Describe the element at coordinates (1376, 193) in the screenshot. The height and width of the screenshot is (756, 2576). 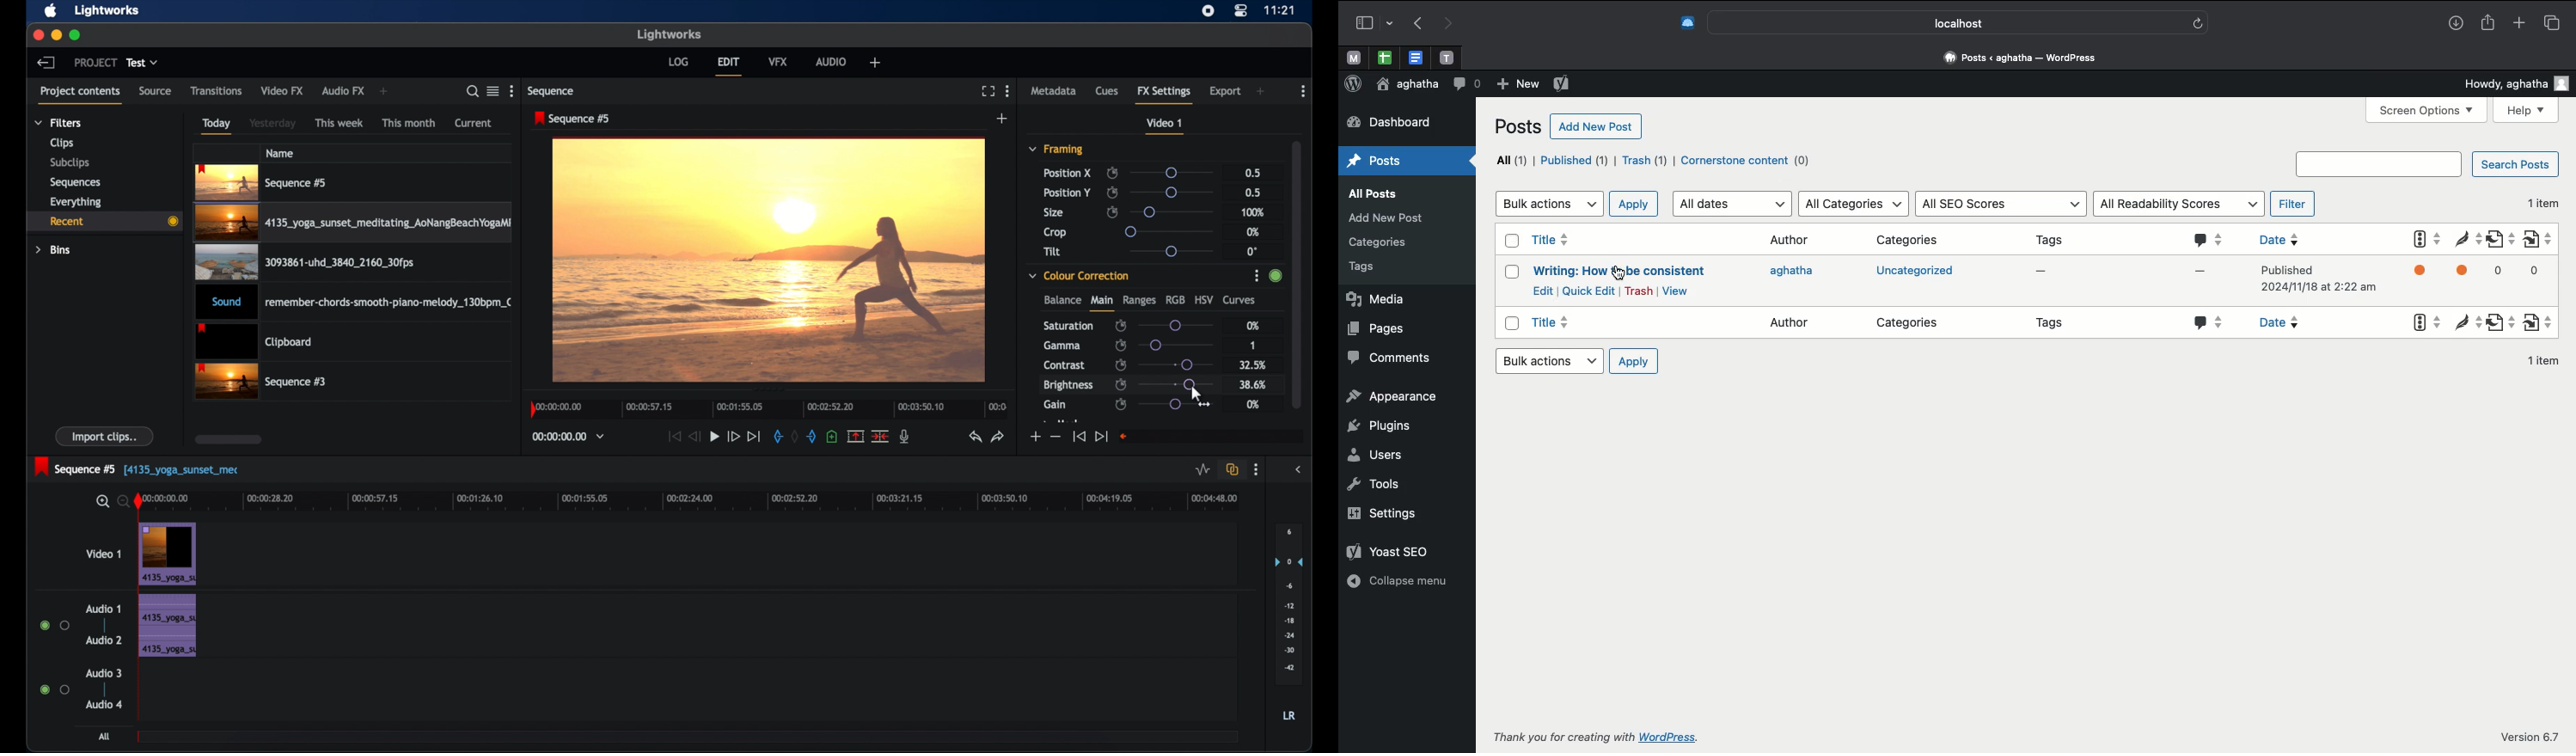
I see `all posts` at that location.